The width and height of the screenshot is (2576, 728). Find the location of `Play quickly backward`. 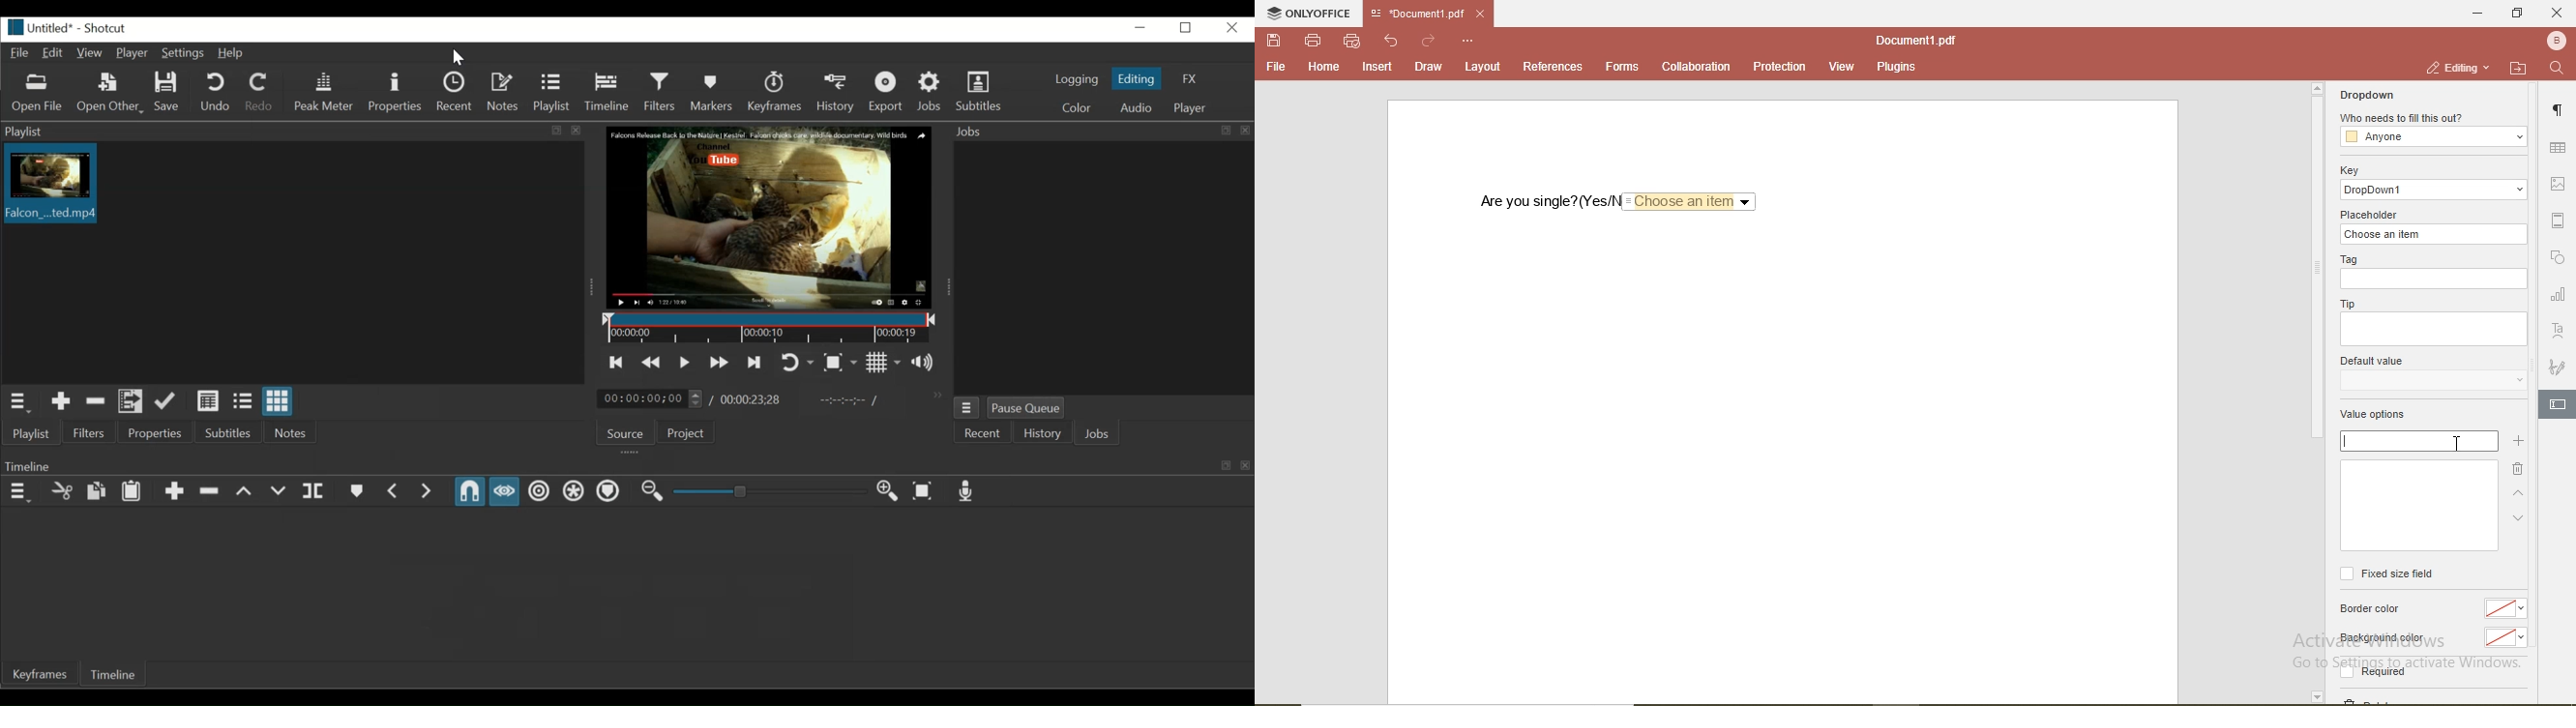

Play quickly backward is located at coordinates (653, 362).